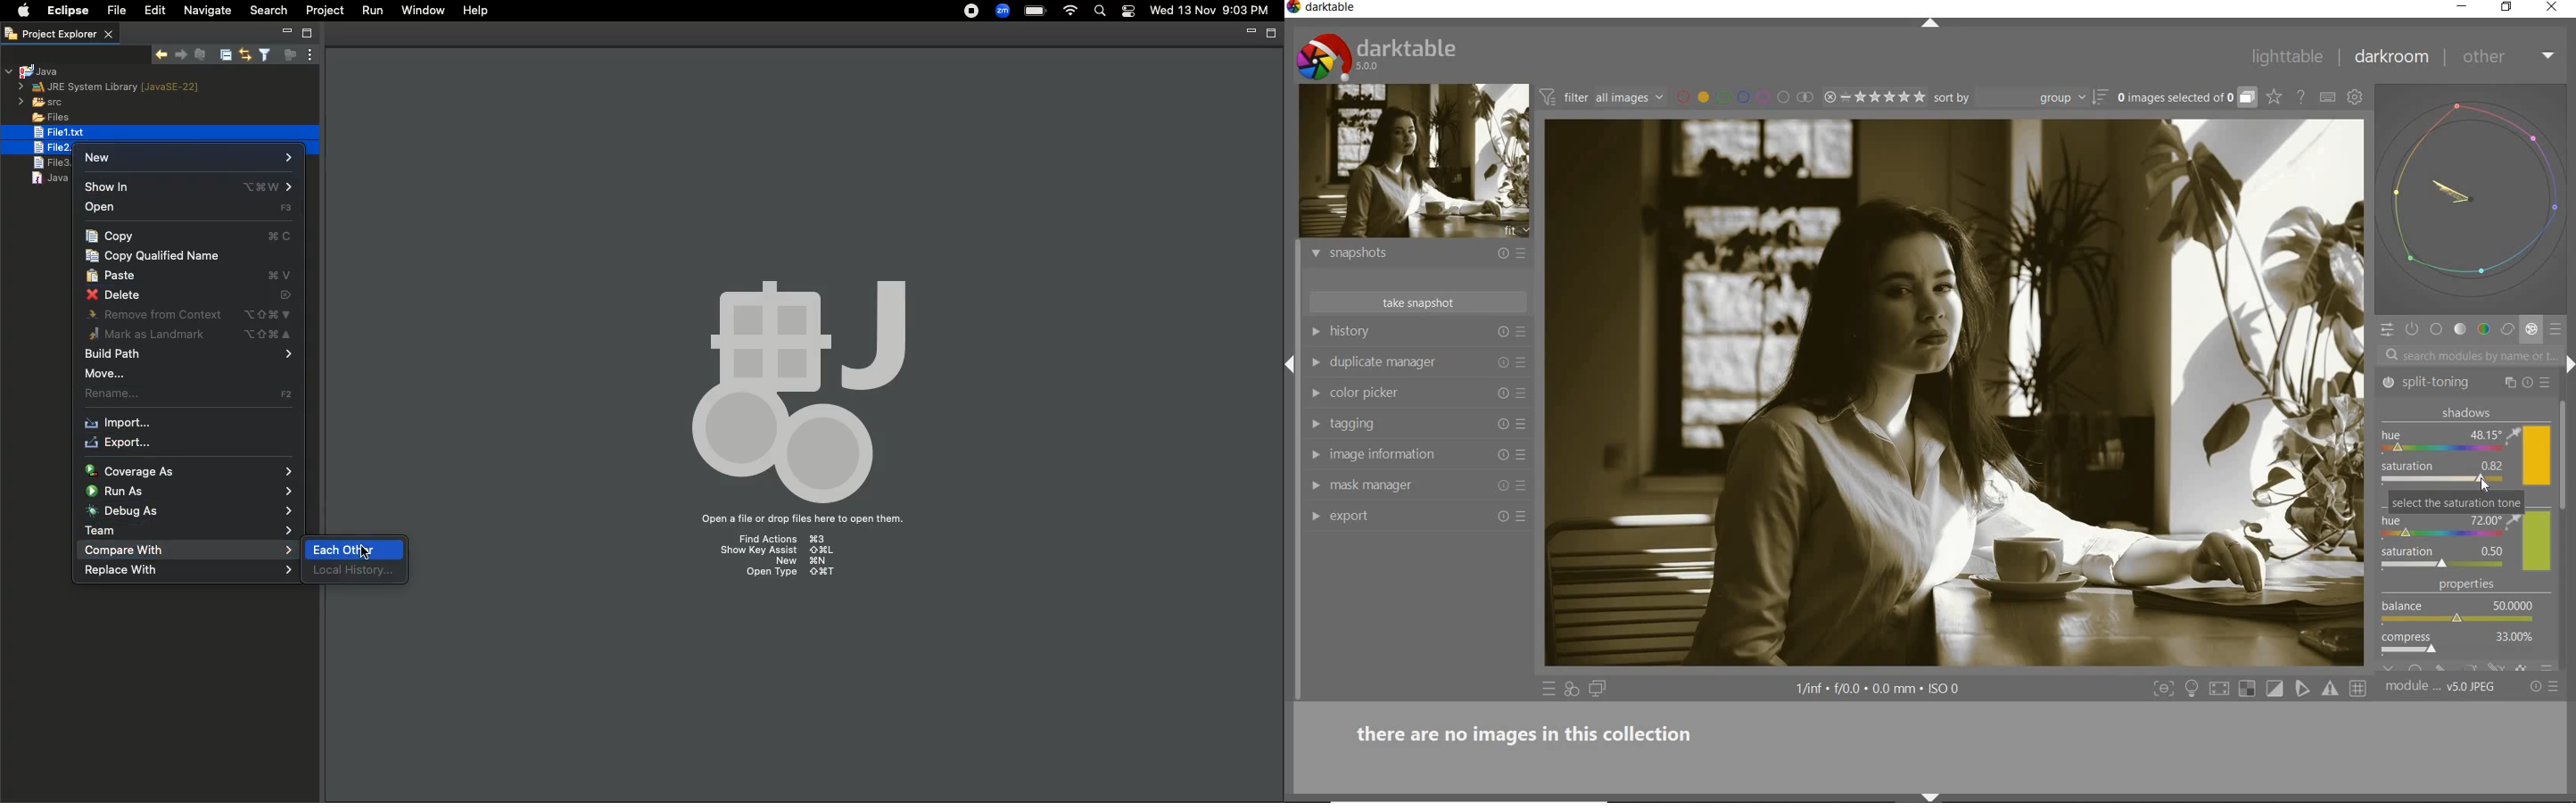  I want to click on Focus on active task, so click(287, 55).